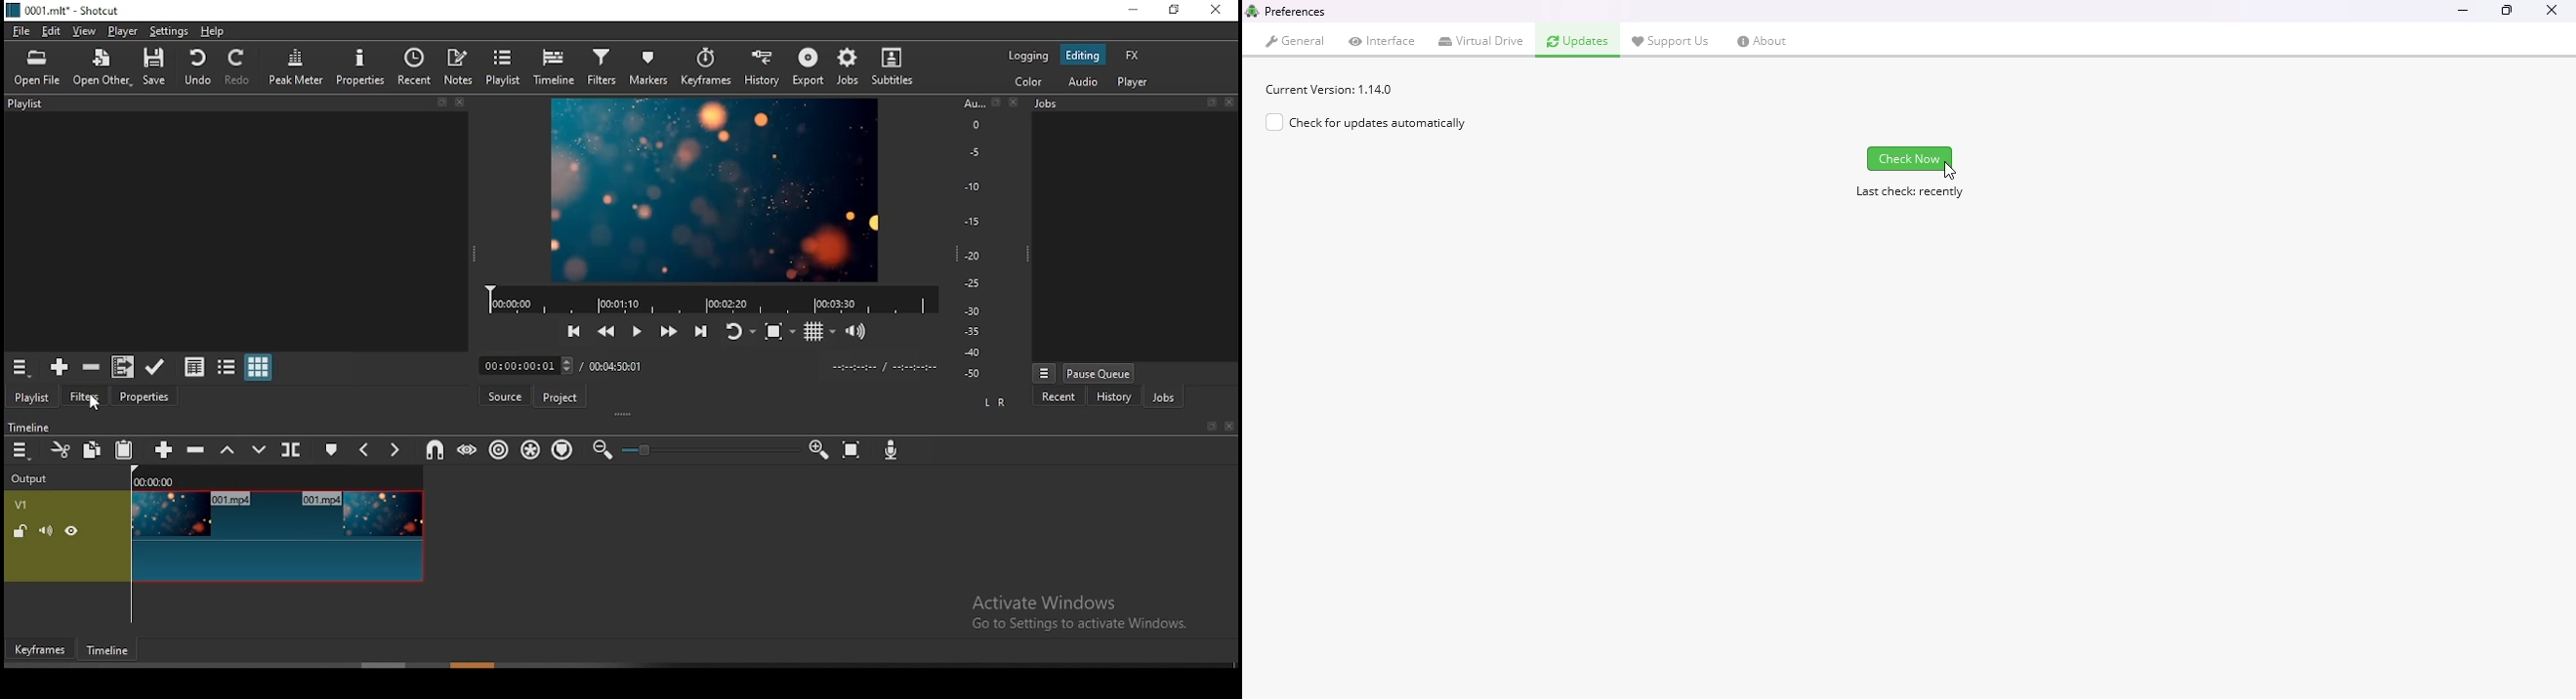 The height and width of the screenshot is (700, 2576). What do you see at coordinates (146, 397) in the screenshot?
I see `properties` at bounding box center [146, 397].